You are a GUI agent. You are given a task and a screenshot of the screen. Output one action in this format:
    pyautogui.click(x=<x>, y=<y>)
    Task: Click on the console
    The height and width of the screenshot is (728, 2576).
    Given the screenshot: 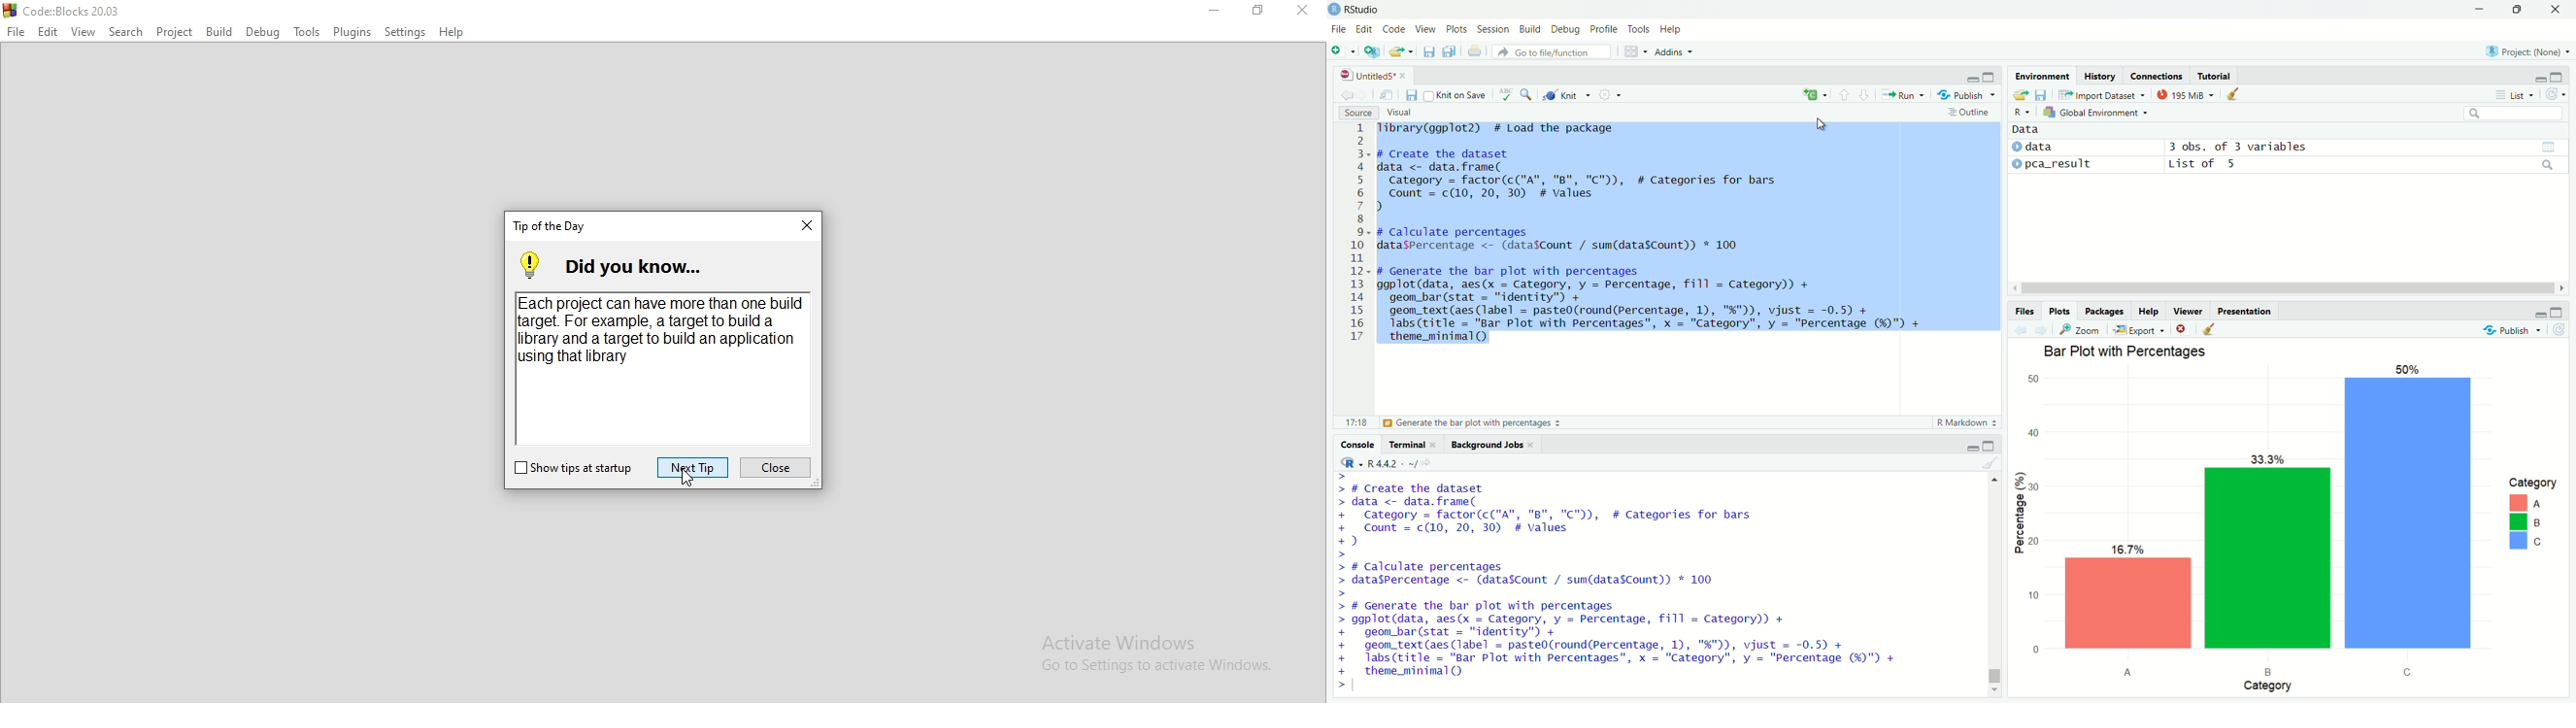 What is the action you would take?
    pyautogui.click(x=1356, y=444)
    